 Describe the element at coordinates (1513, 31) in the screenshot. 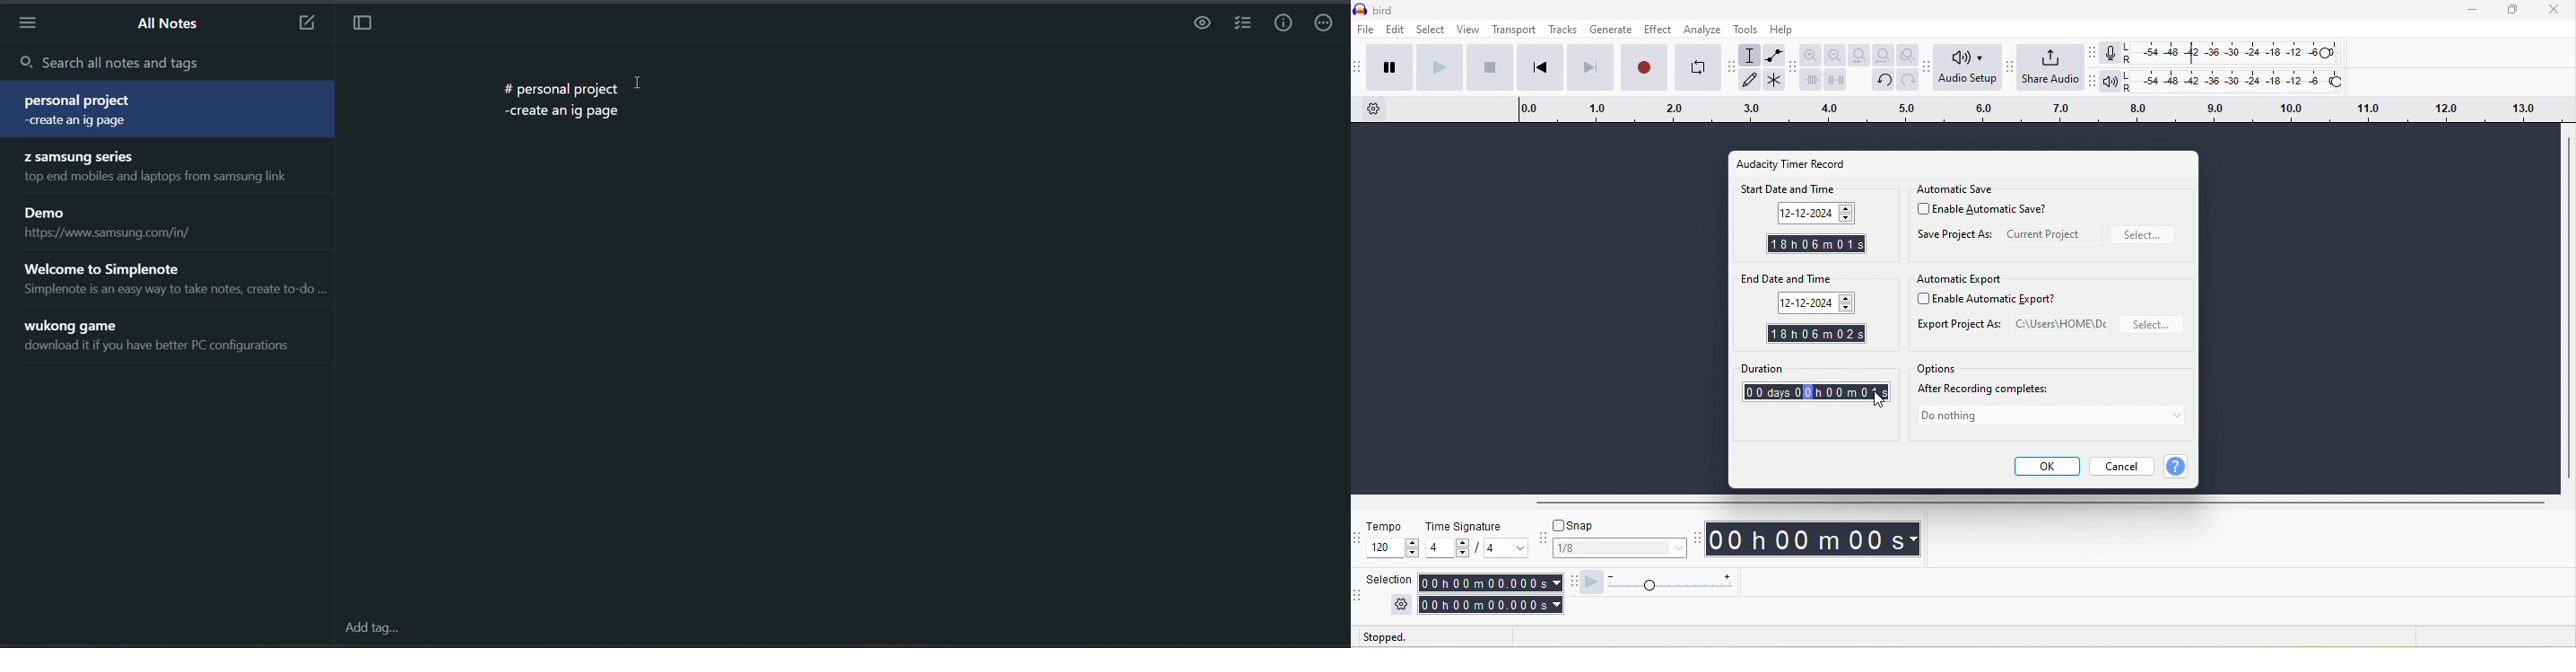

I see `transport` at that location.